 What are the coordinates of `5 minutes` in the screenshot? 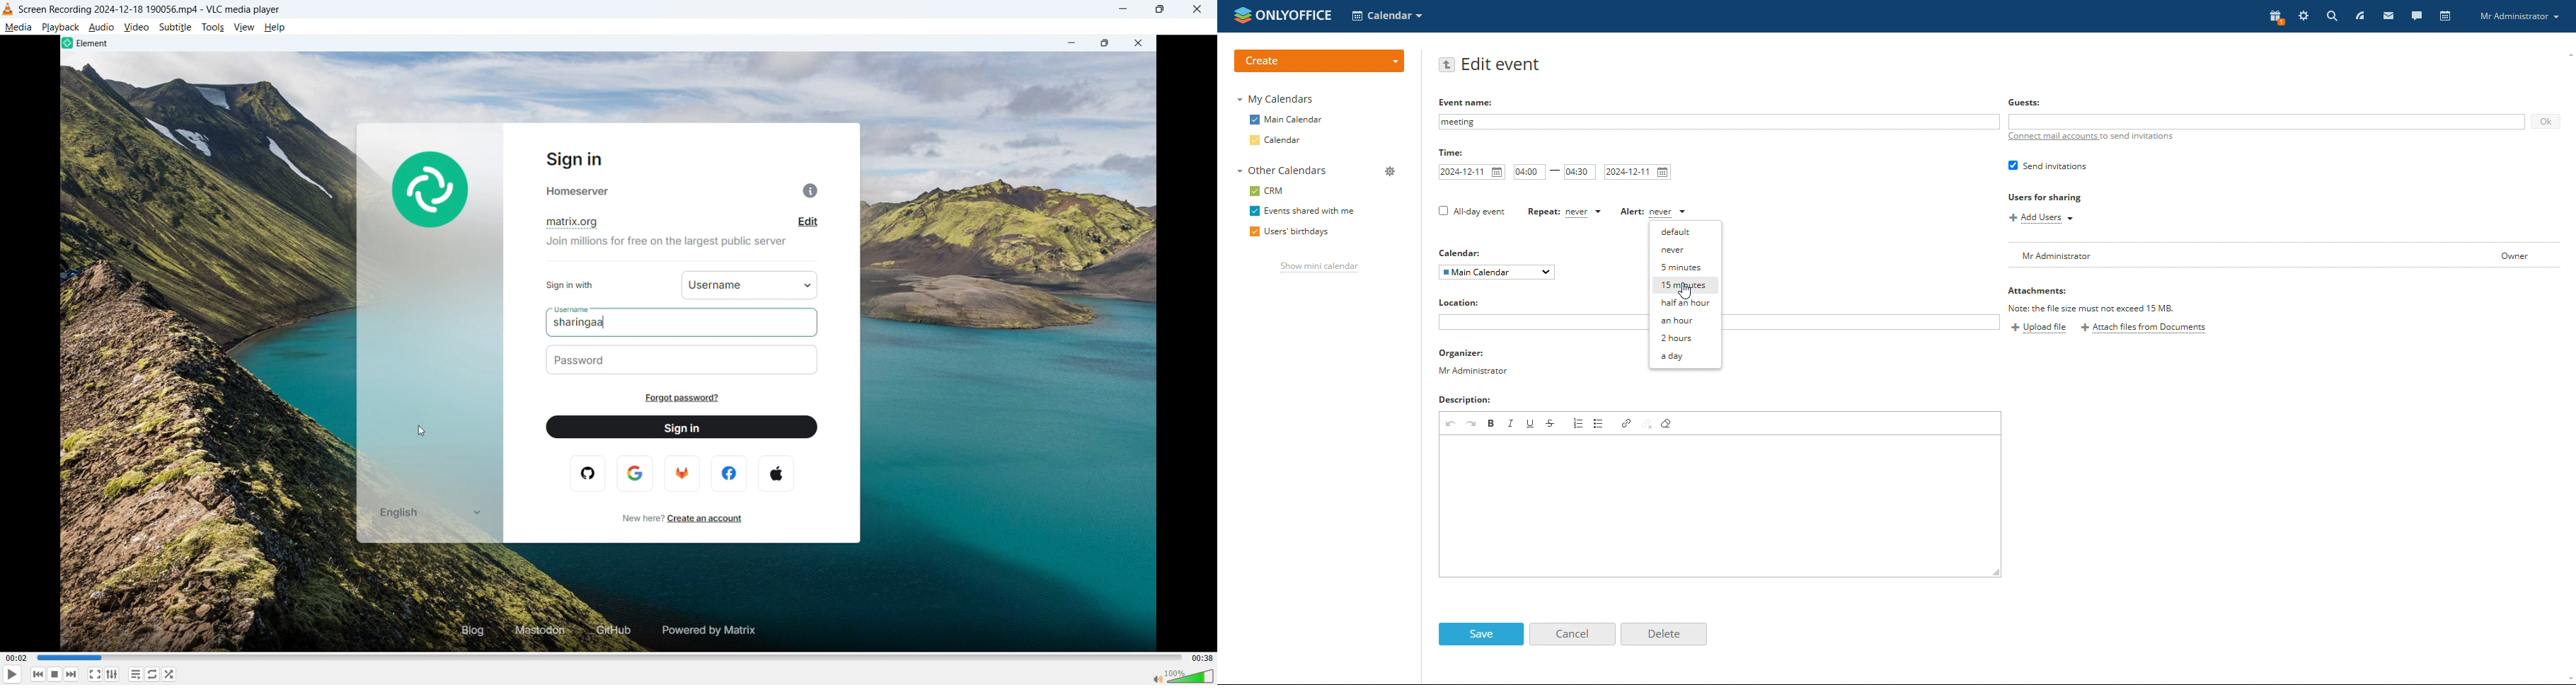 It's located at (1686, 266).